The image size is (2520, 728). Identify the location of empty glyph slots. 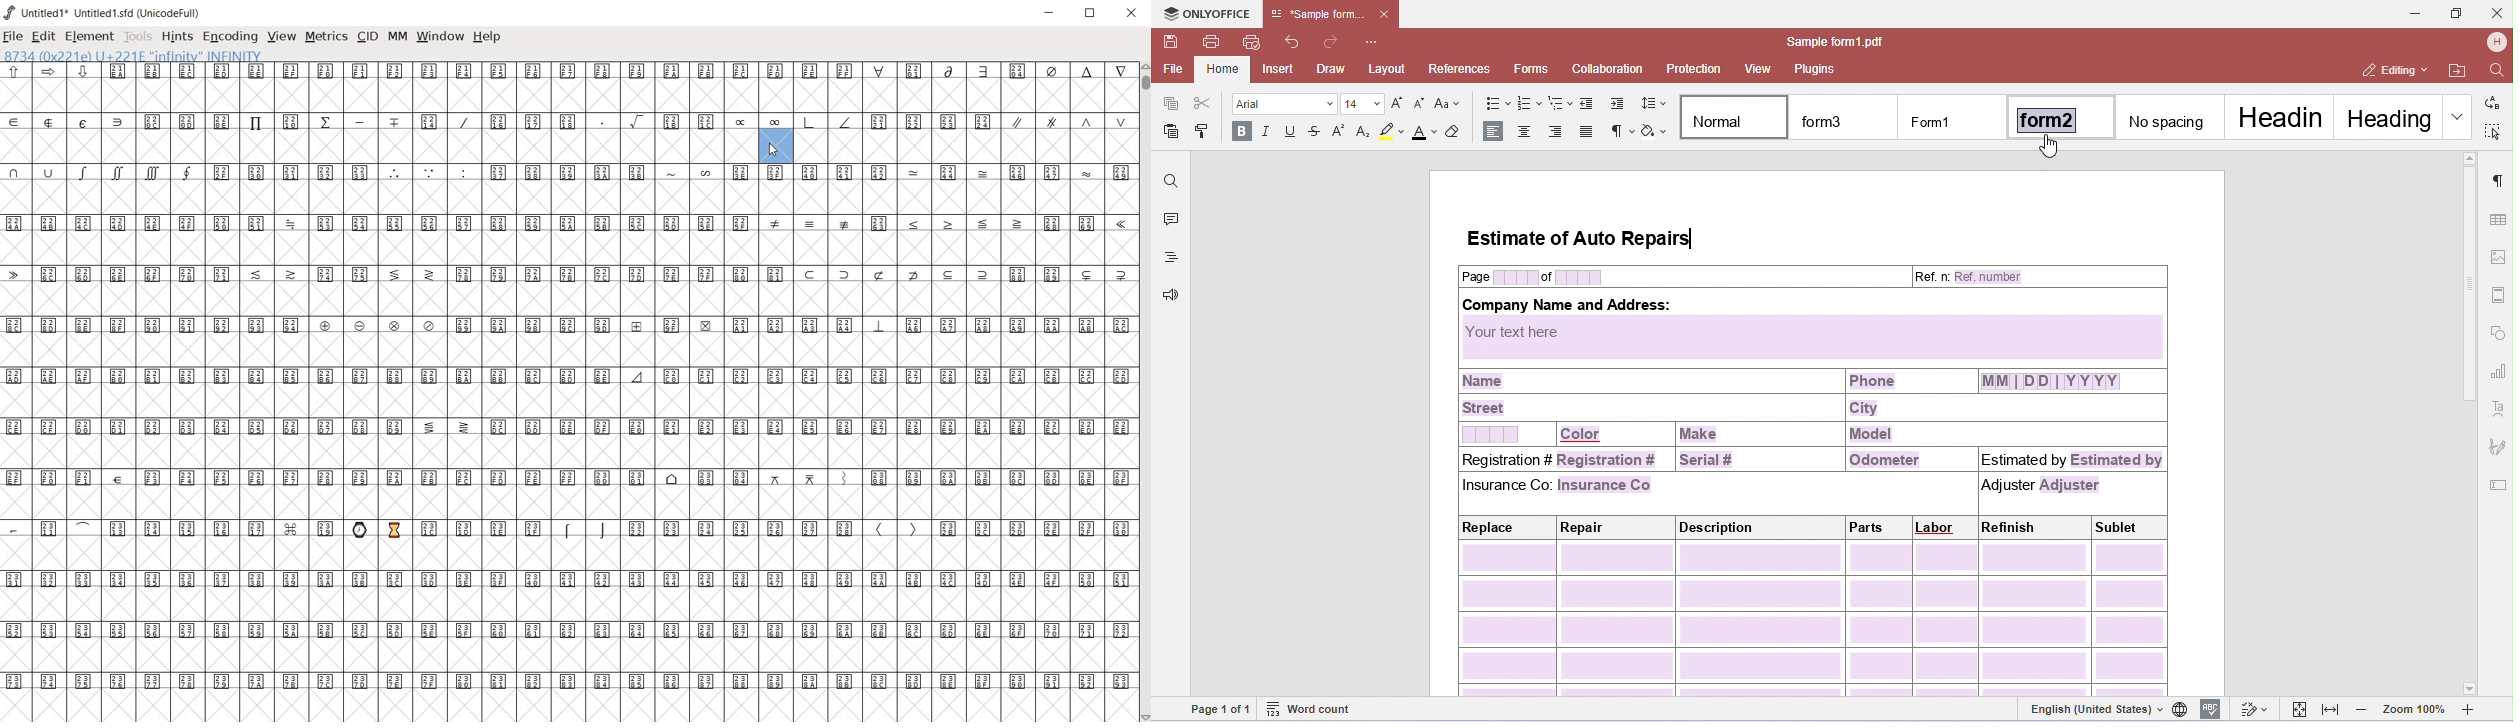
(569, 502).